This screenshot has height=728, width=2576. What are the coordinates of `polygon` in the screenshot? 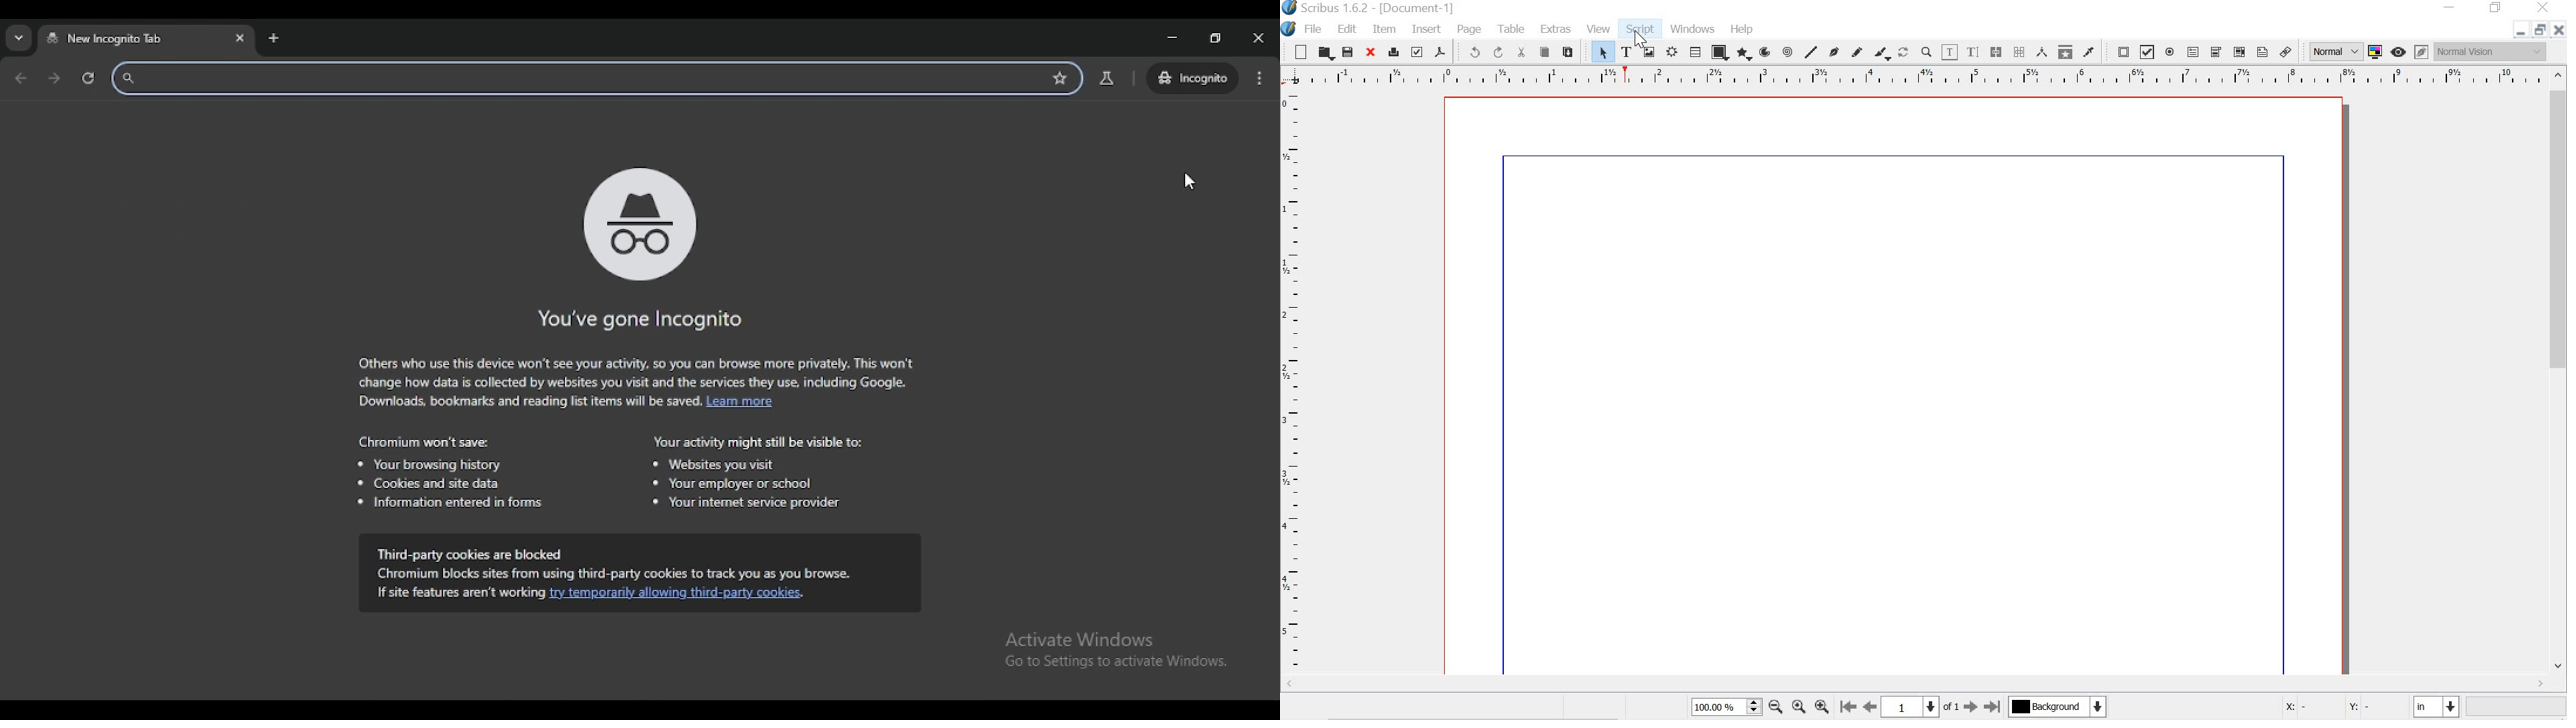 It's located at (1745, 54).